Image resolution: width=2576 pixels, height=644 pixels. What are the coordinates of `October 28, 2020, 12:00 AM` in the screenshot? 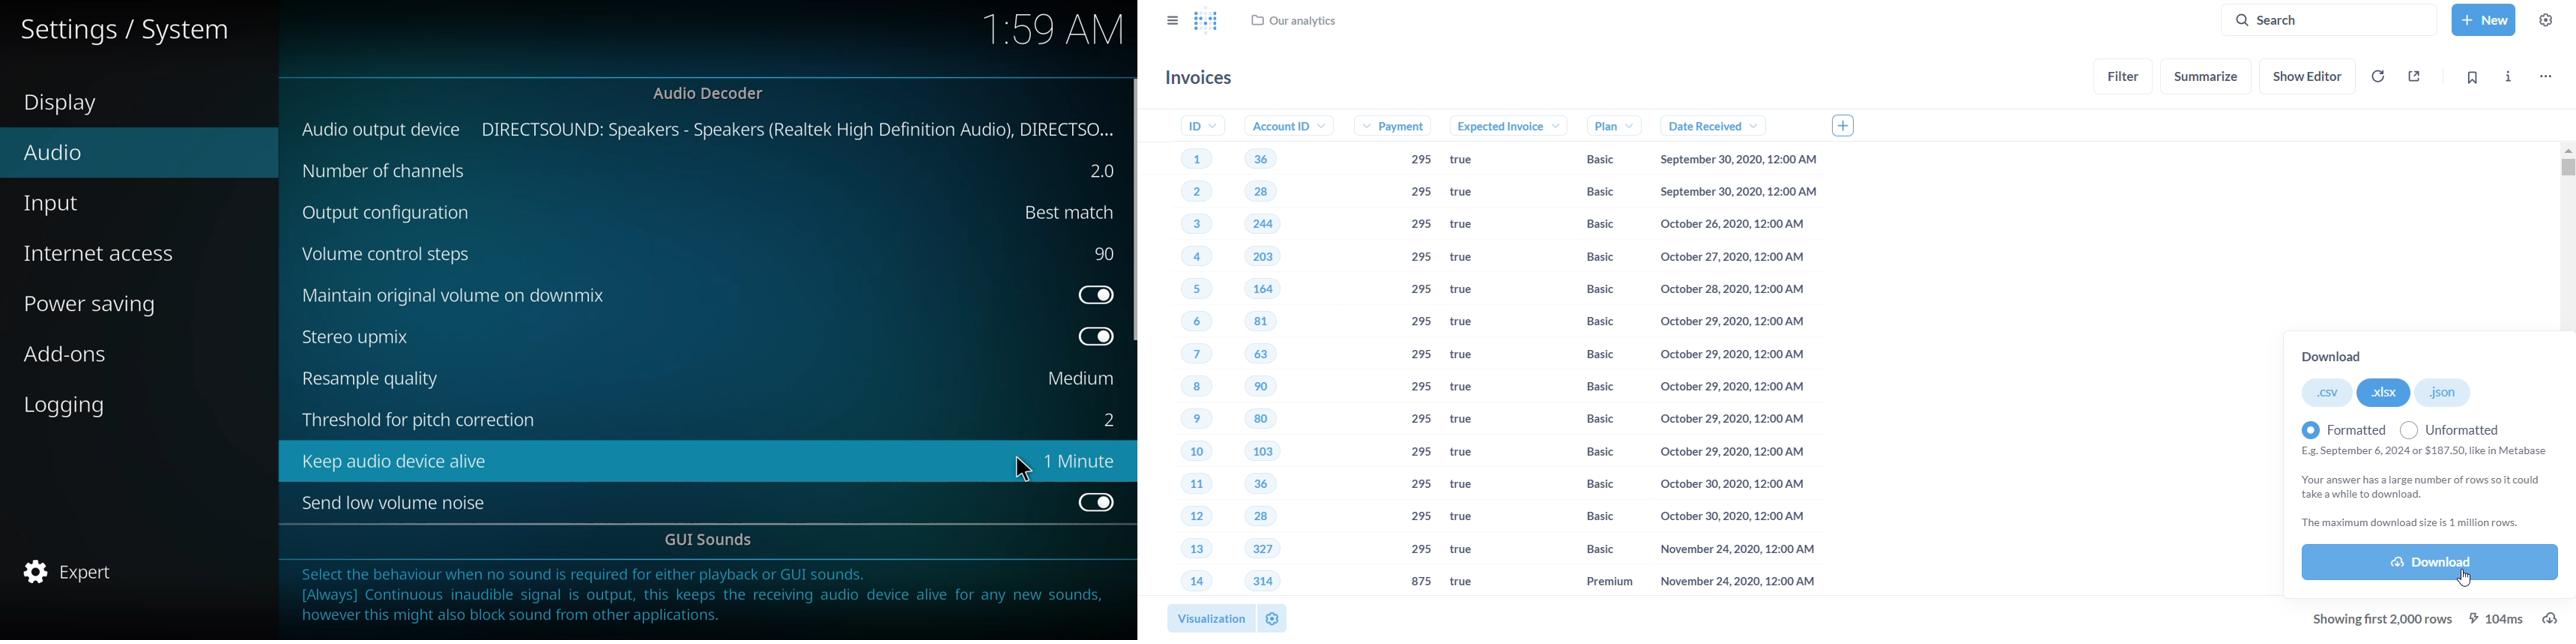 It's located at (1732, 292).